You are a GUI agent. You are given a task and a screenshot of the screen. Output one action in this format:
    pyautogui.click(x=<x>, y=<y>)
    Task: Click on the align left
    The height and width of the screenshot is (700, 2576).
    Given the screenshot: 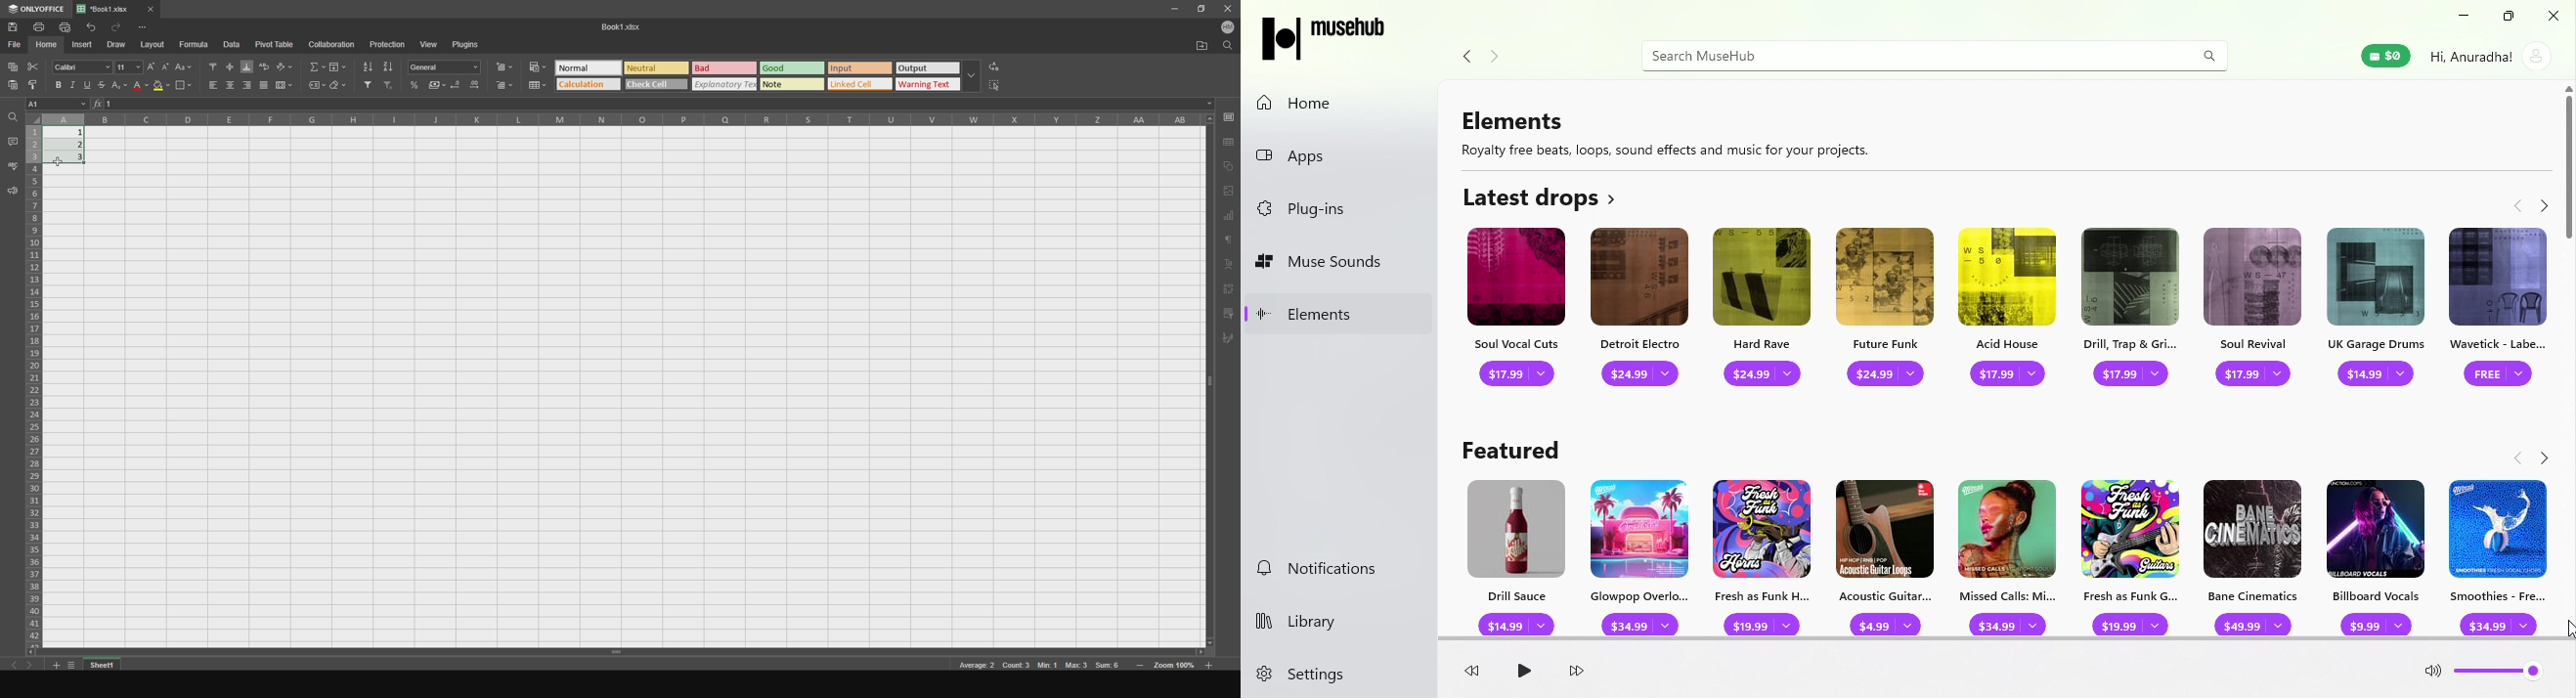 What is the action you would take?
    pyautogui.click(x=208, y=86)
    